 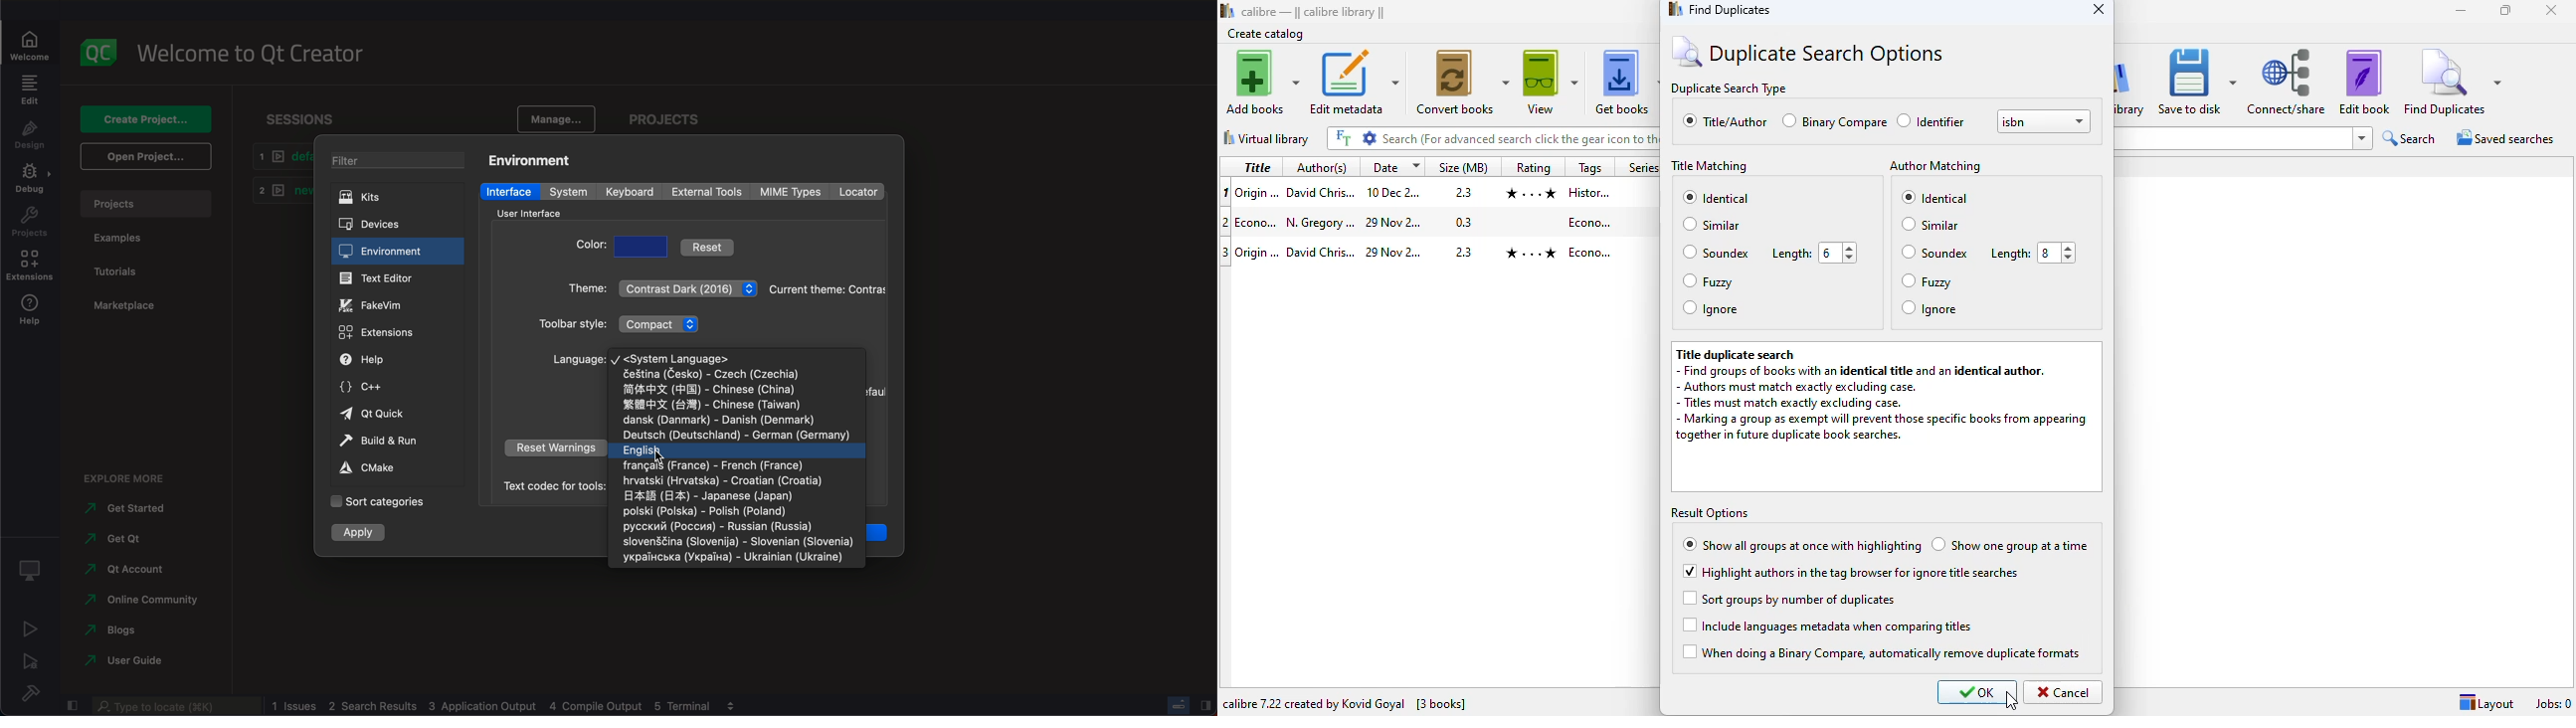 What do you see at coordinates (2453, 84) in the screenshot?
I see `find duplicates` at bounding box center [2453, 84].